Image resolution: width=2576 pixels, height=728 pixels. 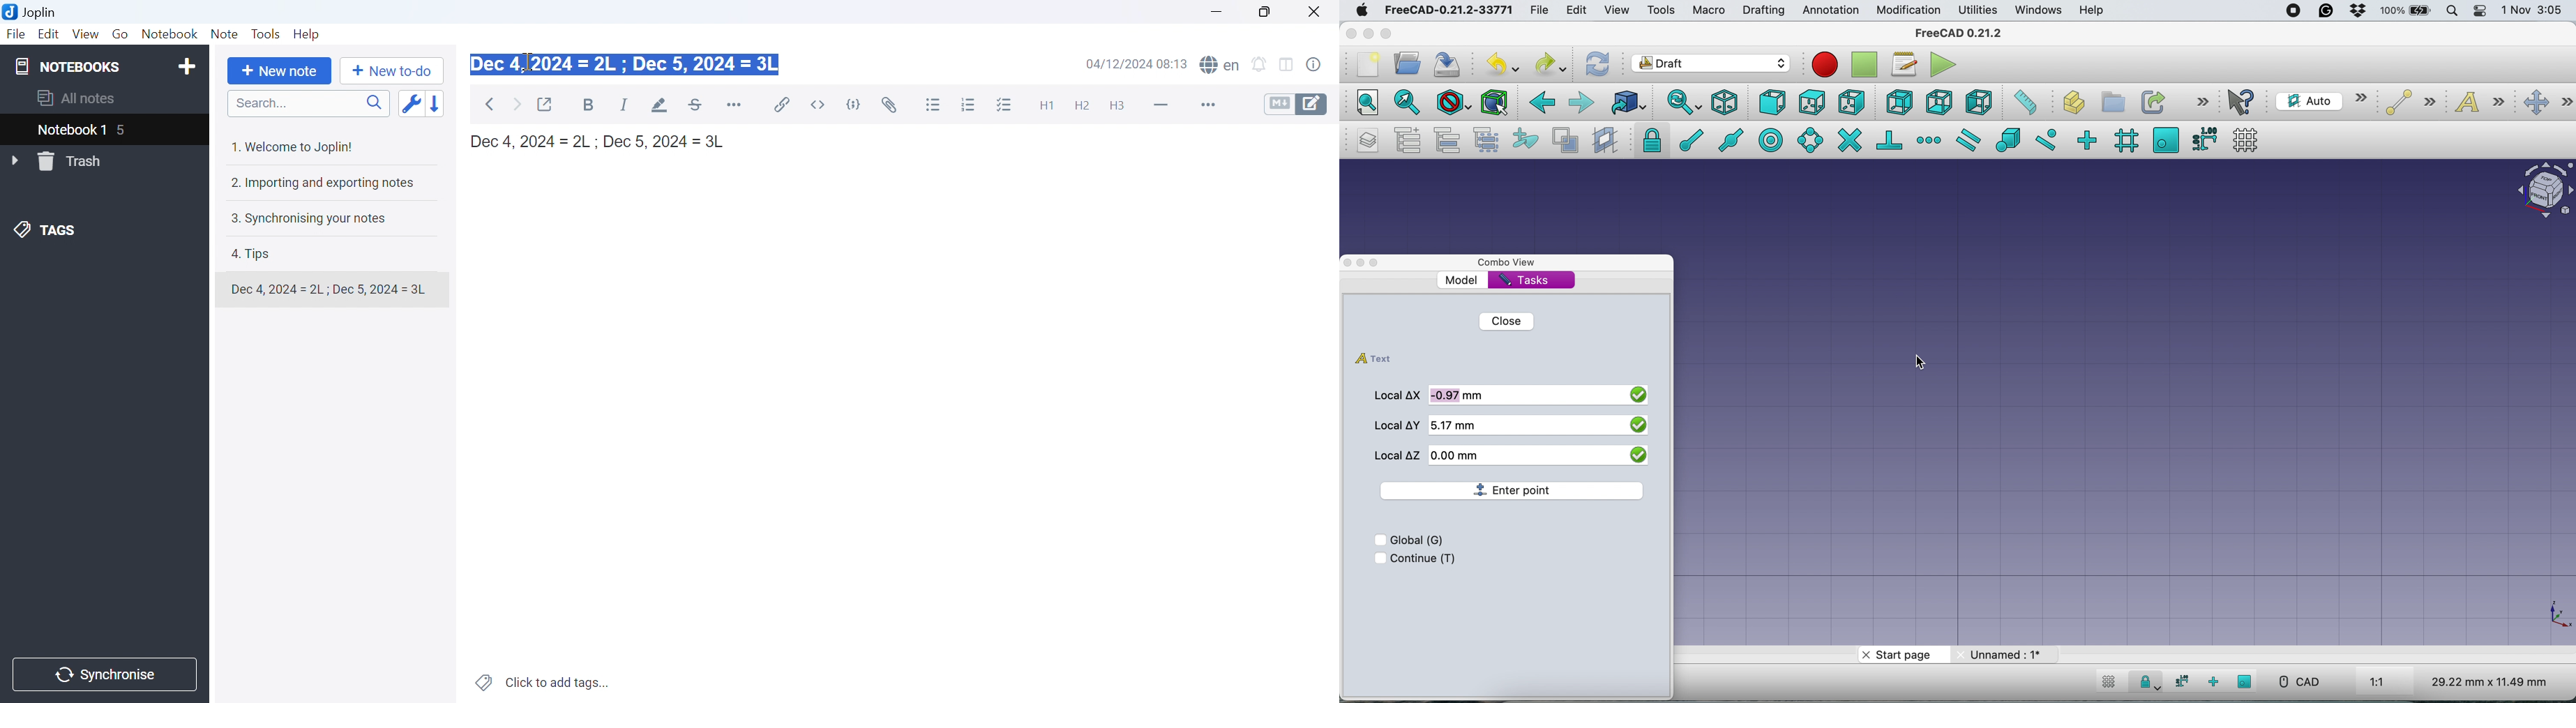 What do you see at coordinates (2180, 682) in the screenshot?
I see `snap dimensions` at bounding box center [2180, 682].